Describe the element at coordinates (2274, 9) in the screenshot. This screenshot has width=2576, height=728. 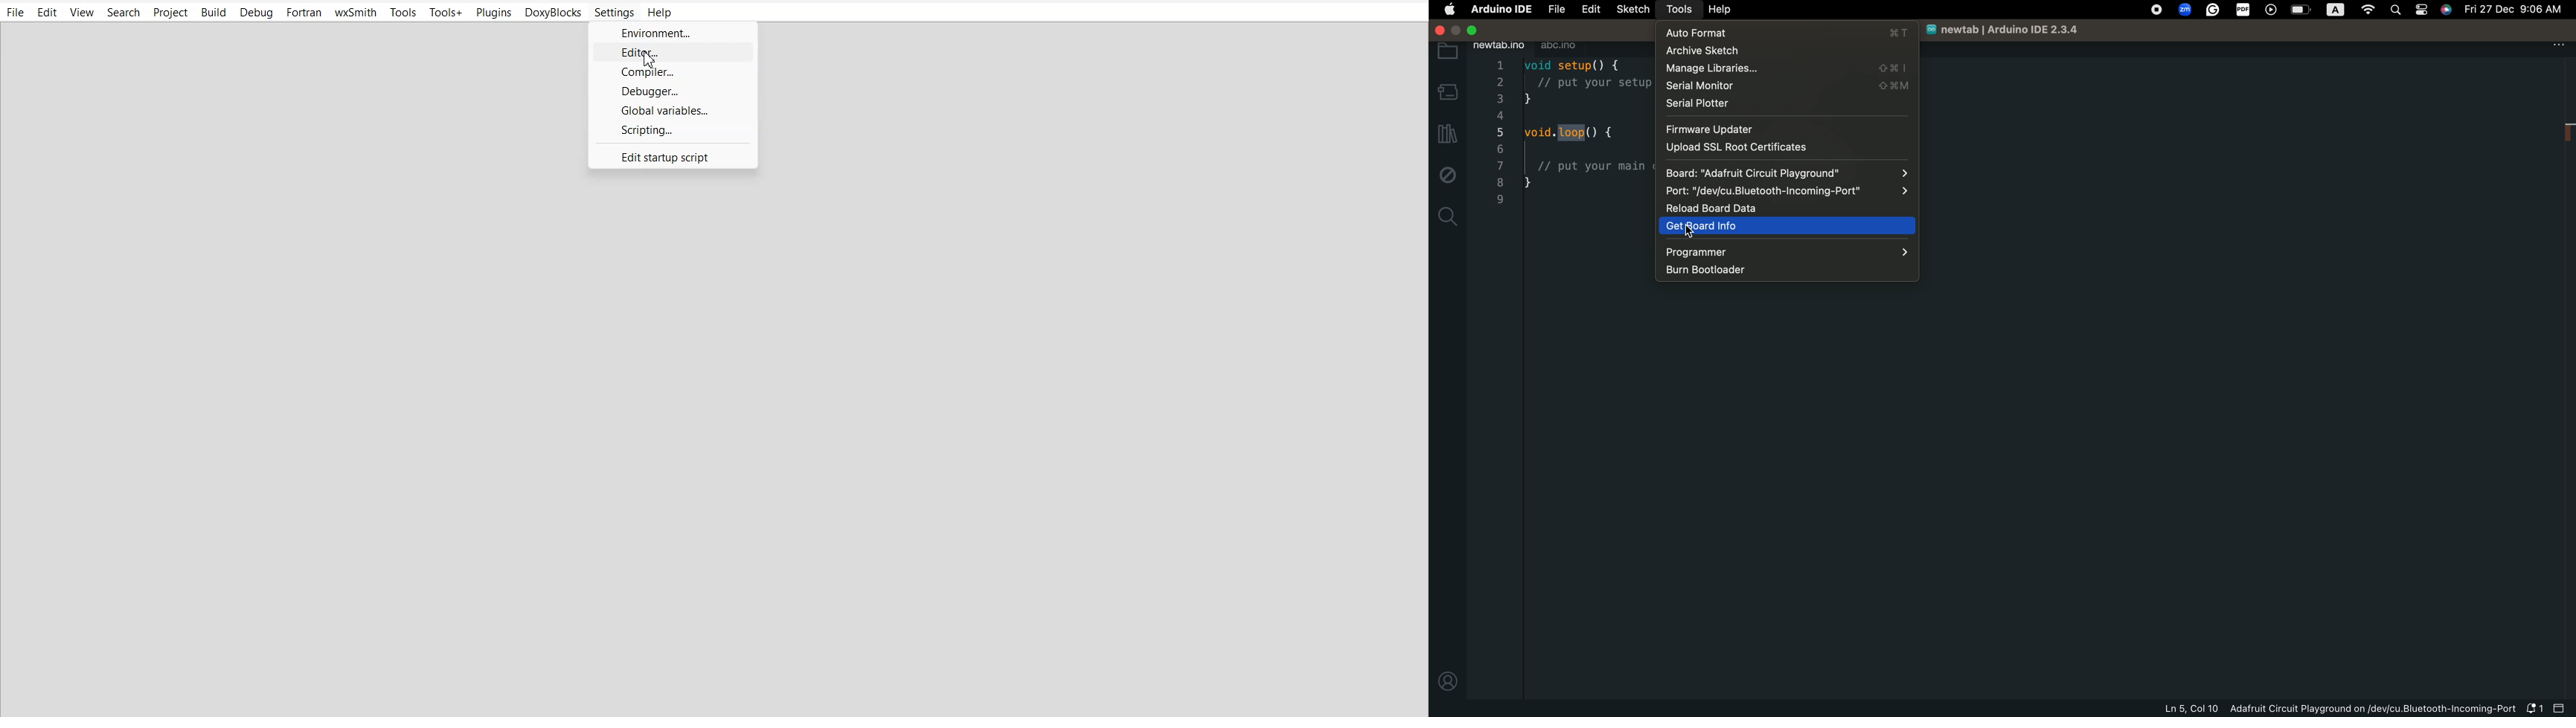
I see `player` at that location.